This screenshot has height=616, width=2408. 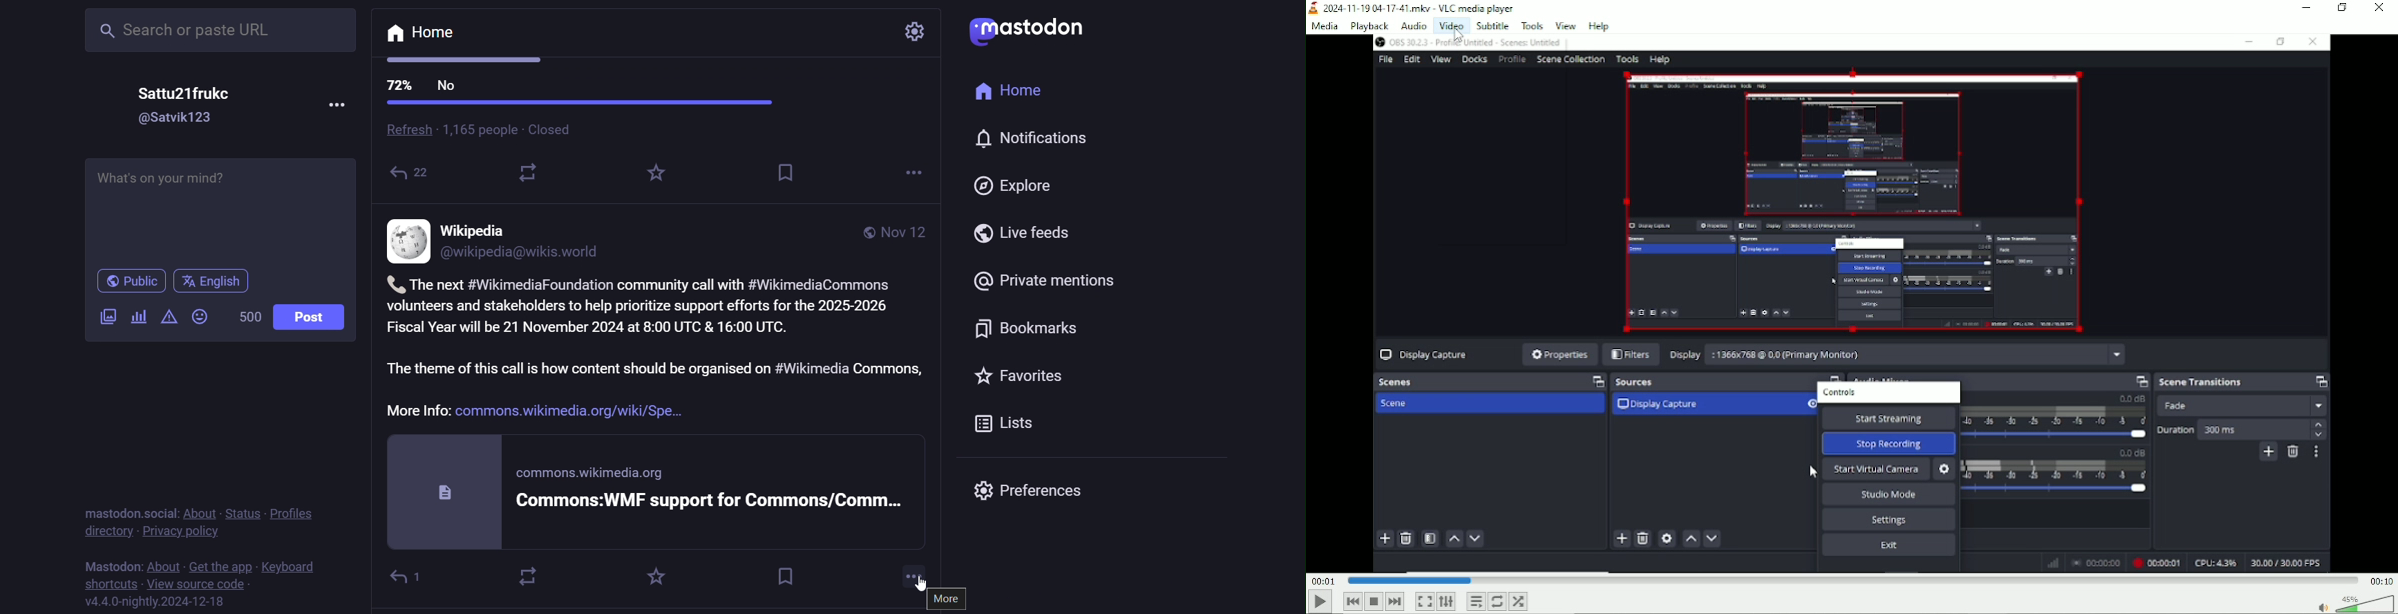 What do you see at coordinates (449, 86) in the screenshot?
I see `No` at bounding box center [449, 86].